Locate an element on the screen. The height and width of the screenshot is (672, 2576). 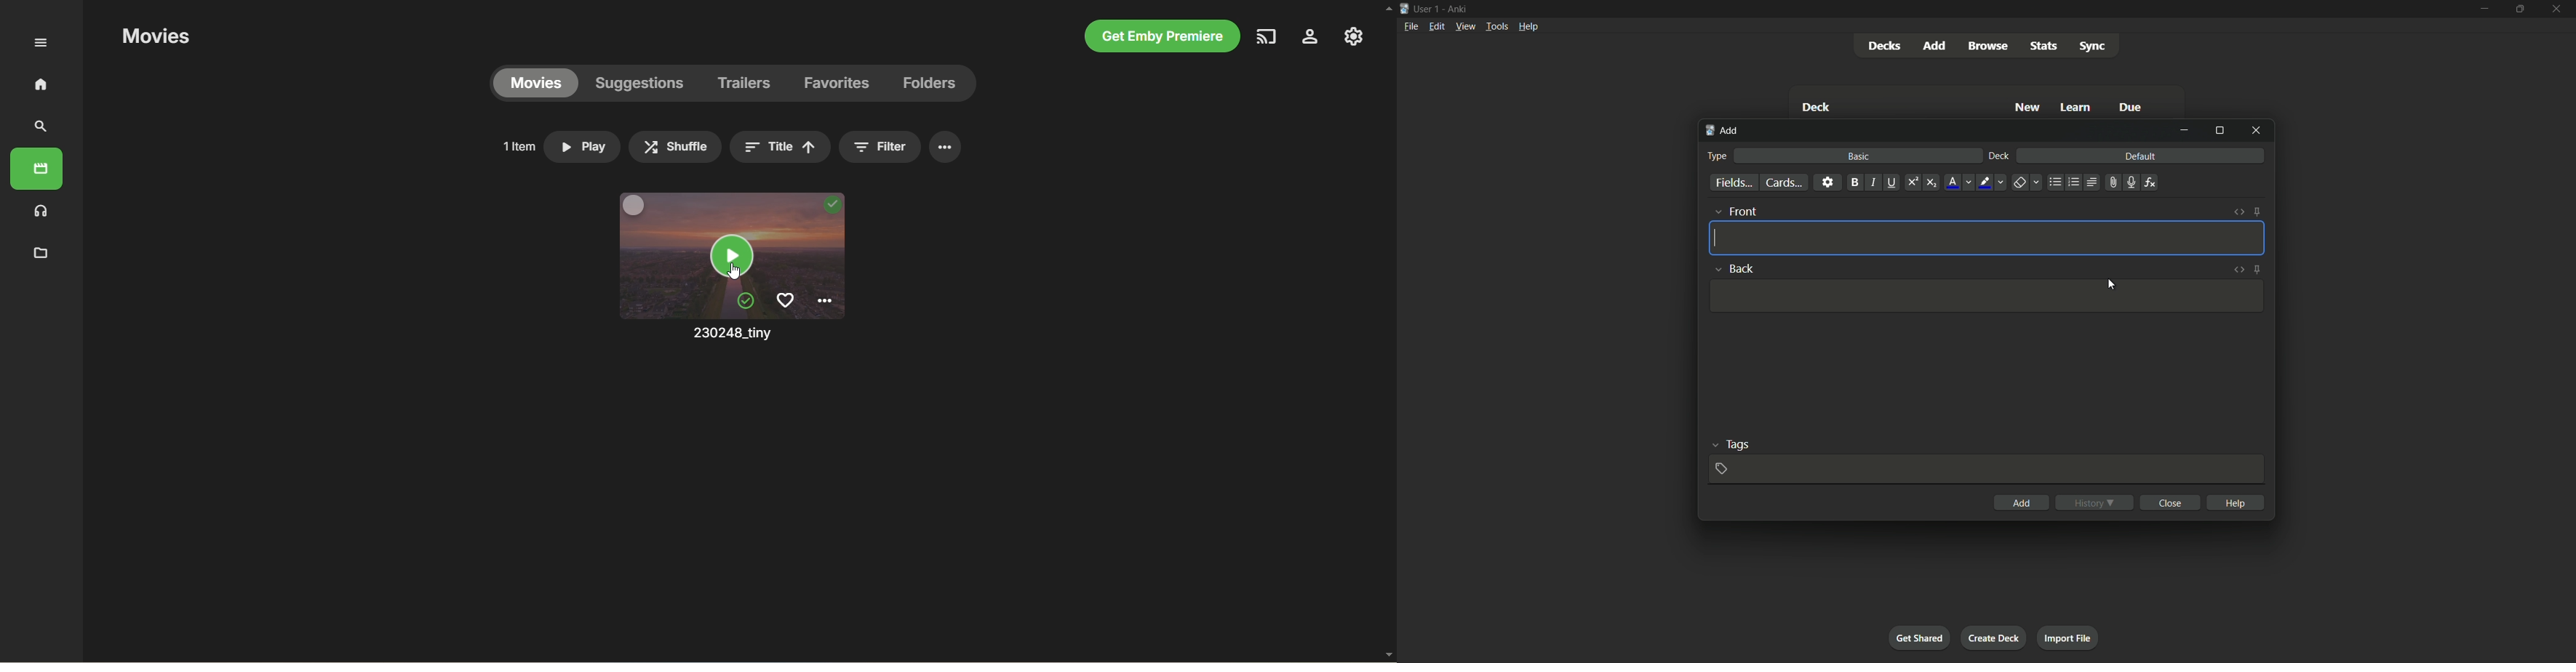
app name is located at coordinates (1459, 9).